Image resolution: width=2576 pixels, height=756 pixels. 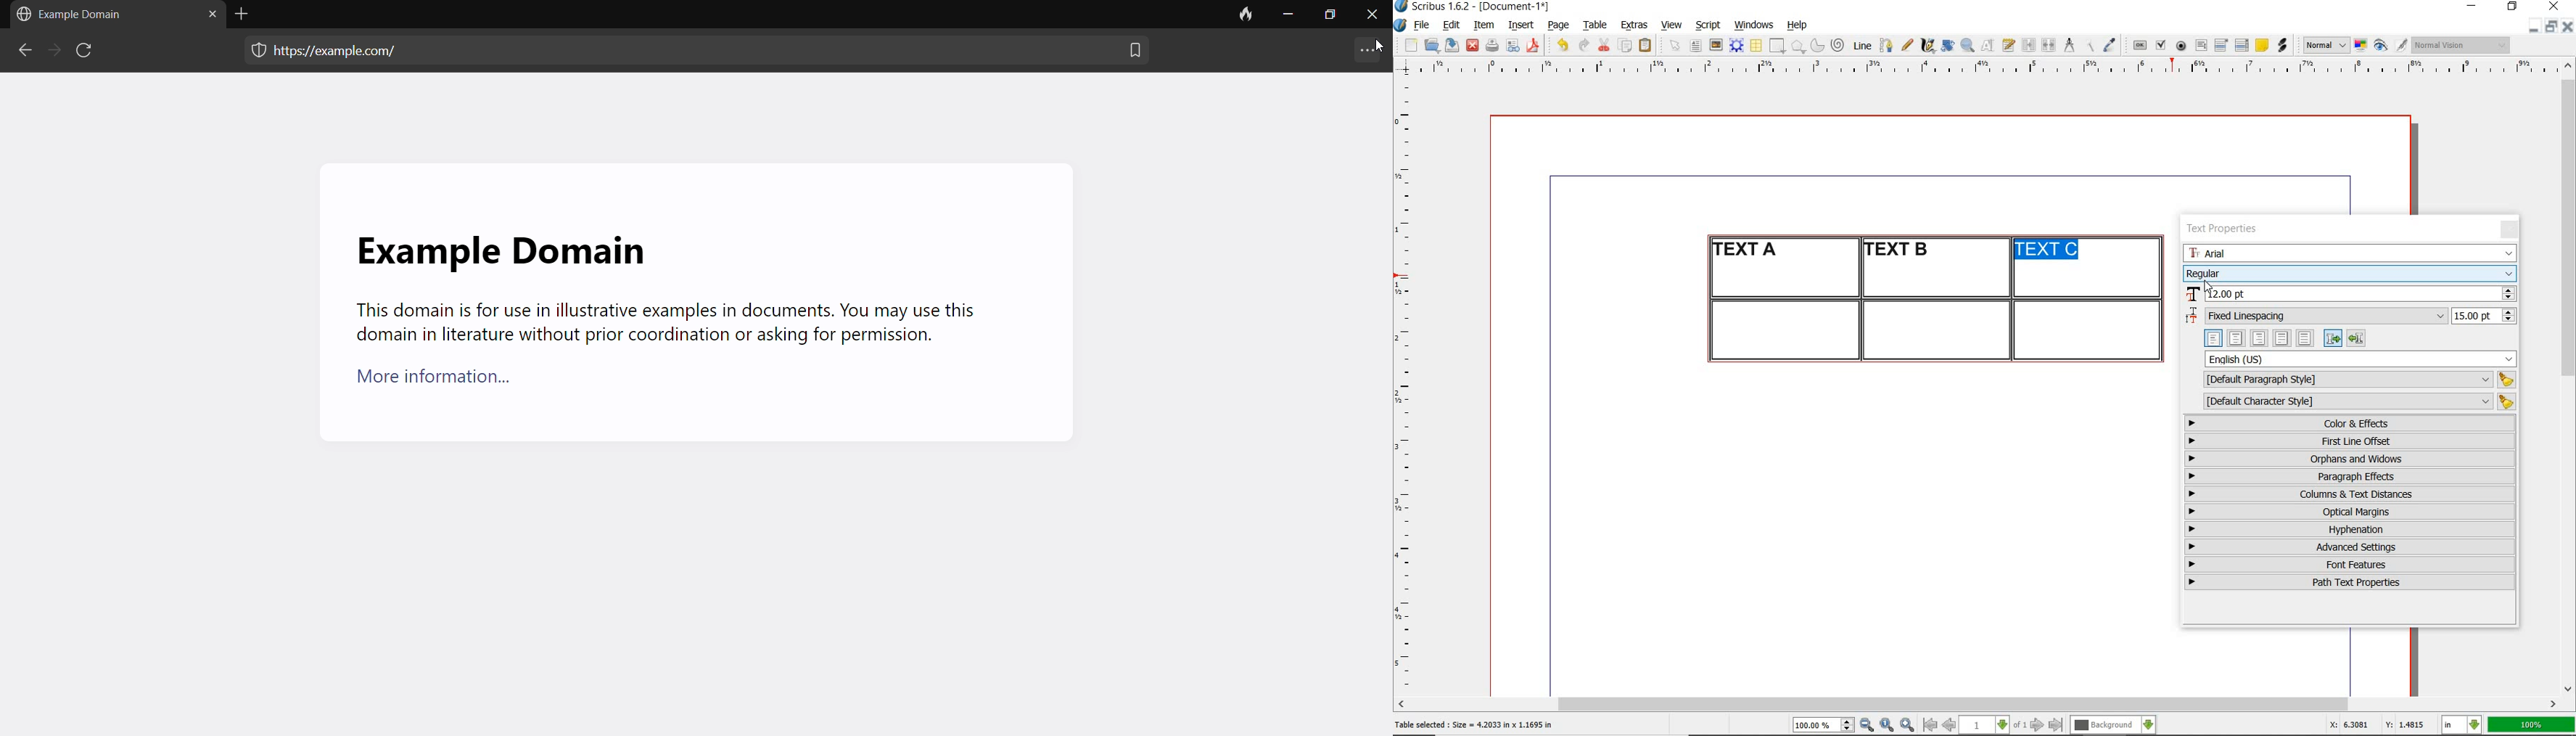 What do you see at coordinates (1708, 25) in the screenshot?
I see `script` at bounding box center [1708, 25].